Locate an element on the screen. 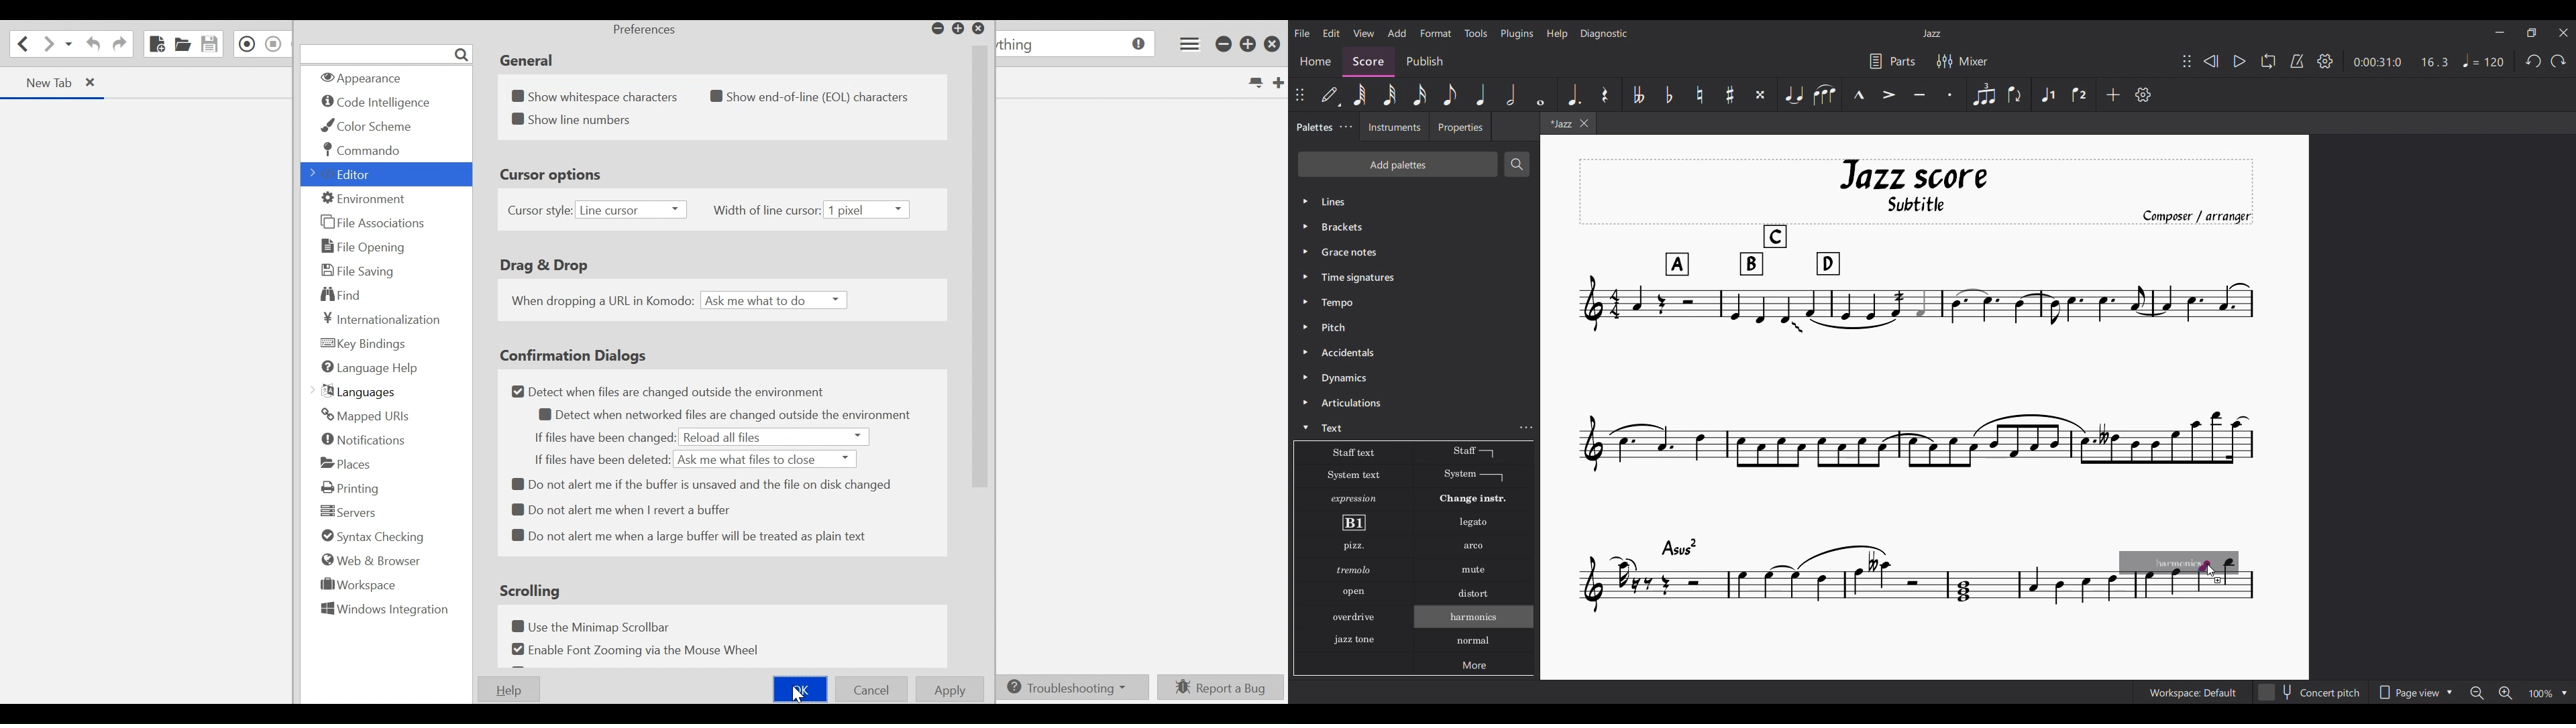 The image size is (2576, 728). Flip direction is located at coordinates (2015, 94).